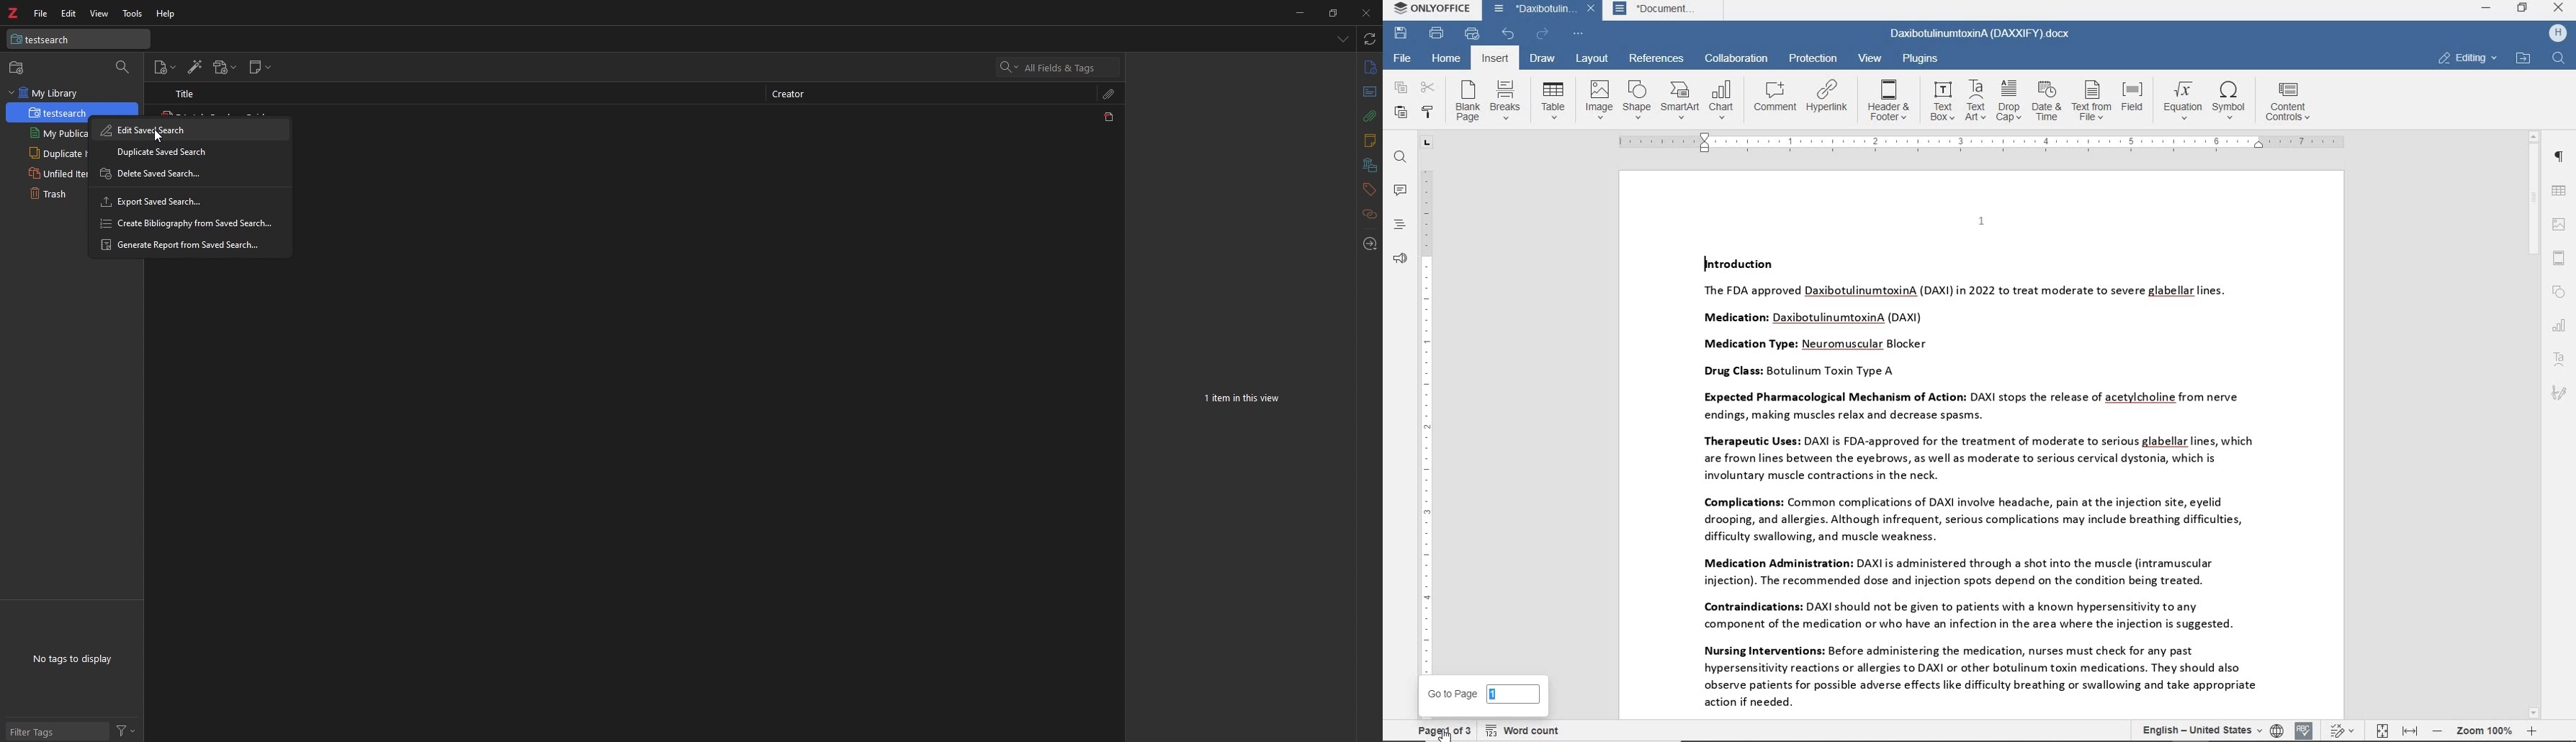  I want to click on duplicate saved search, so click(189, 151).